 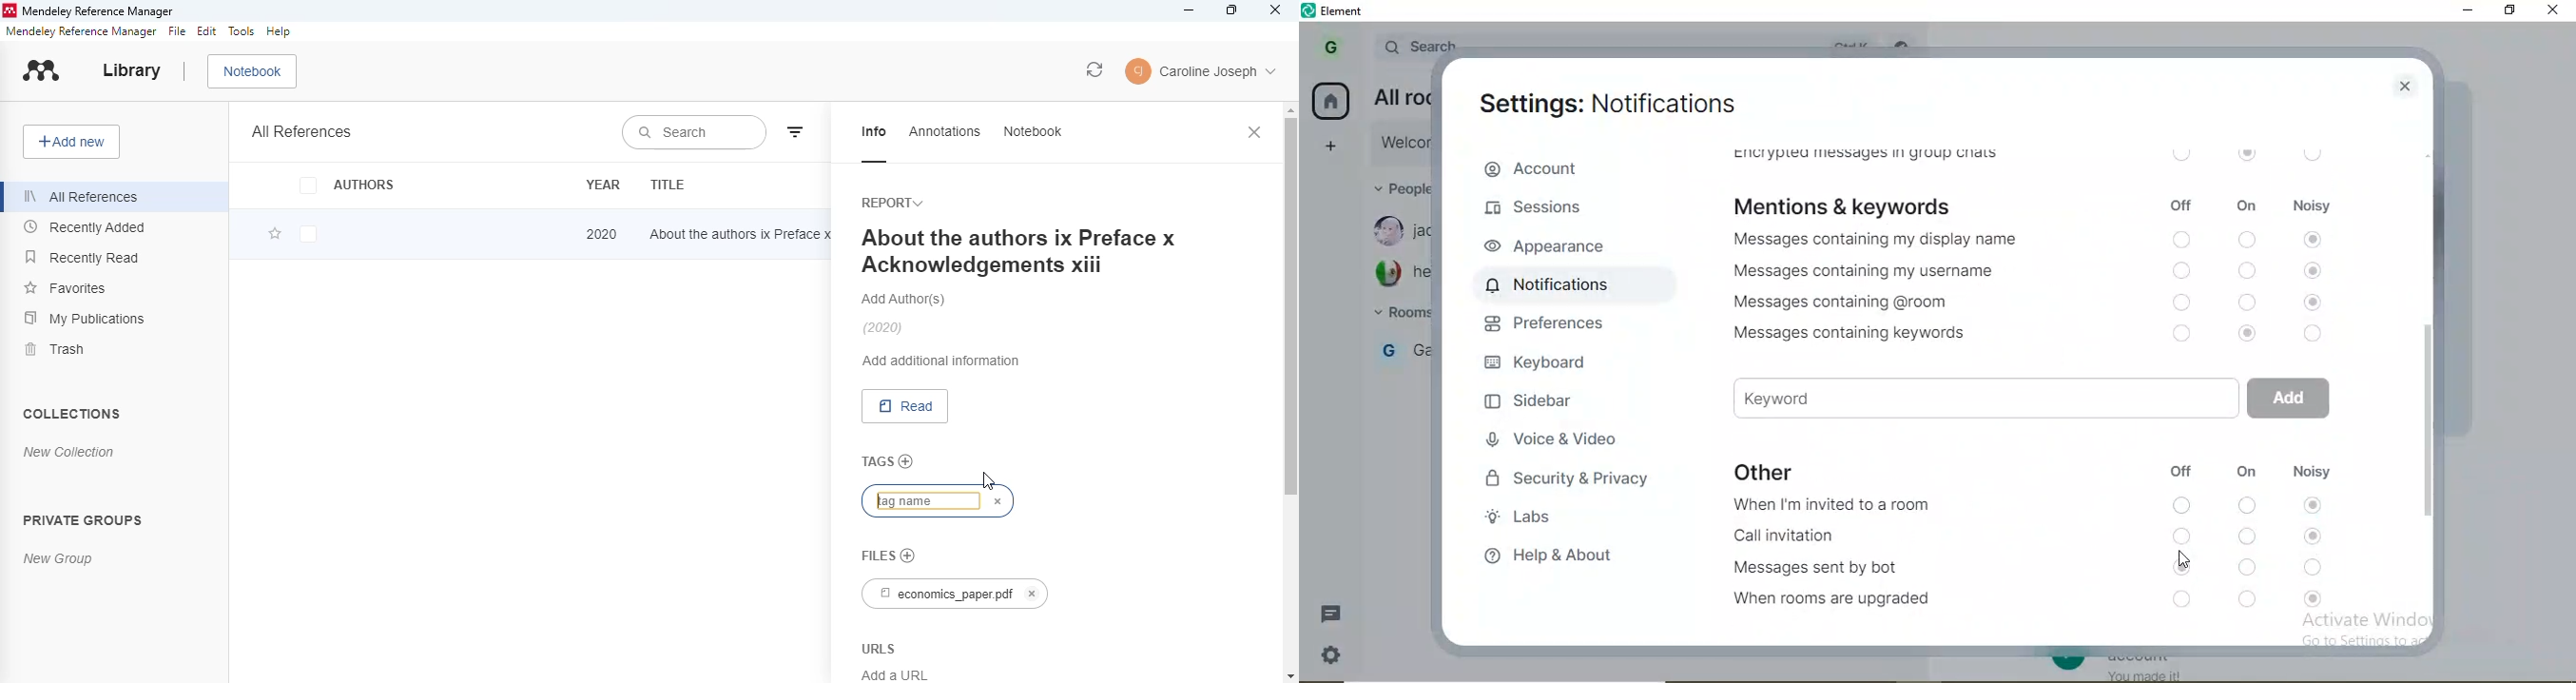 I want to click on When I'm invited to a room, so click(x=1842, y=505).